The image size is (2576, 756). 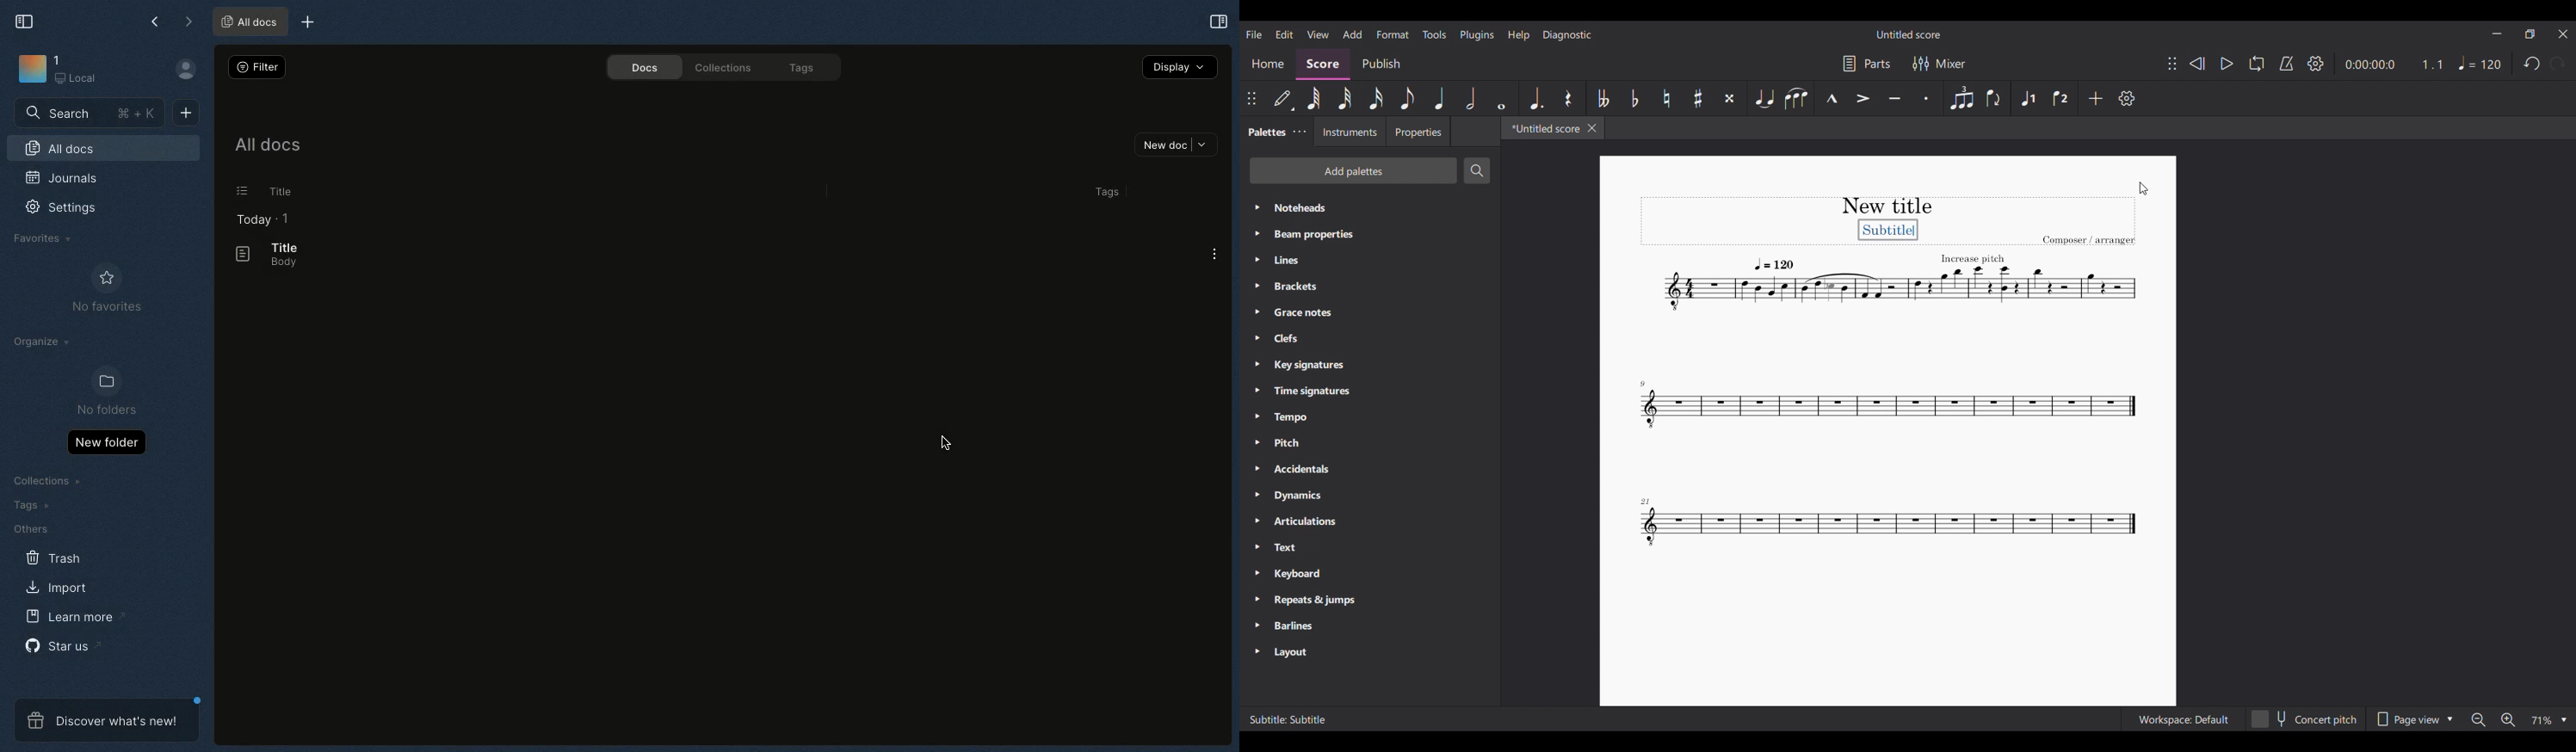 What do you see at coordinates (1962, 98) in the screenshot?
I see `Tuplet` at bounding box center [1962, 98].